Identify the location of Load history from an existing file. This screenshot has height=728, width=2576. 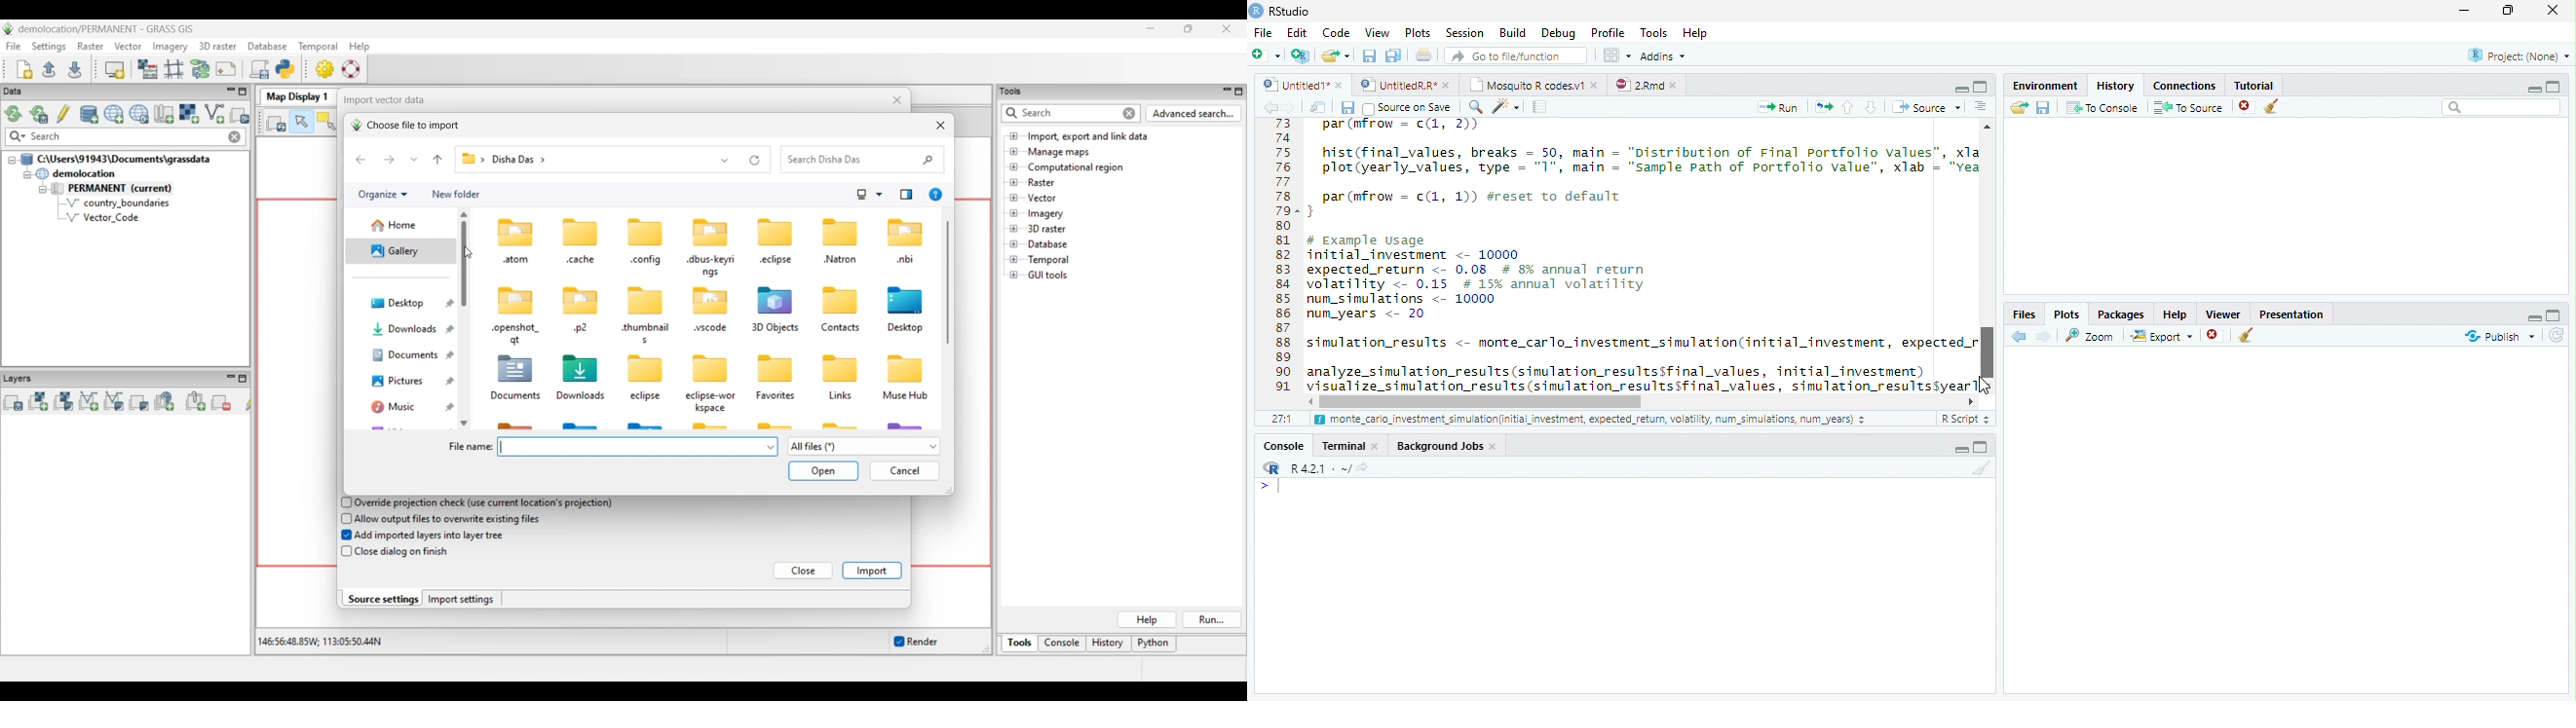
(2018, 108).